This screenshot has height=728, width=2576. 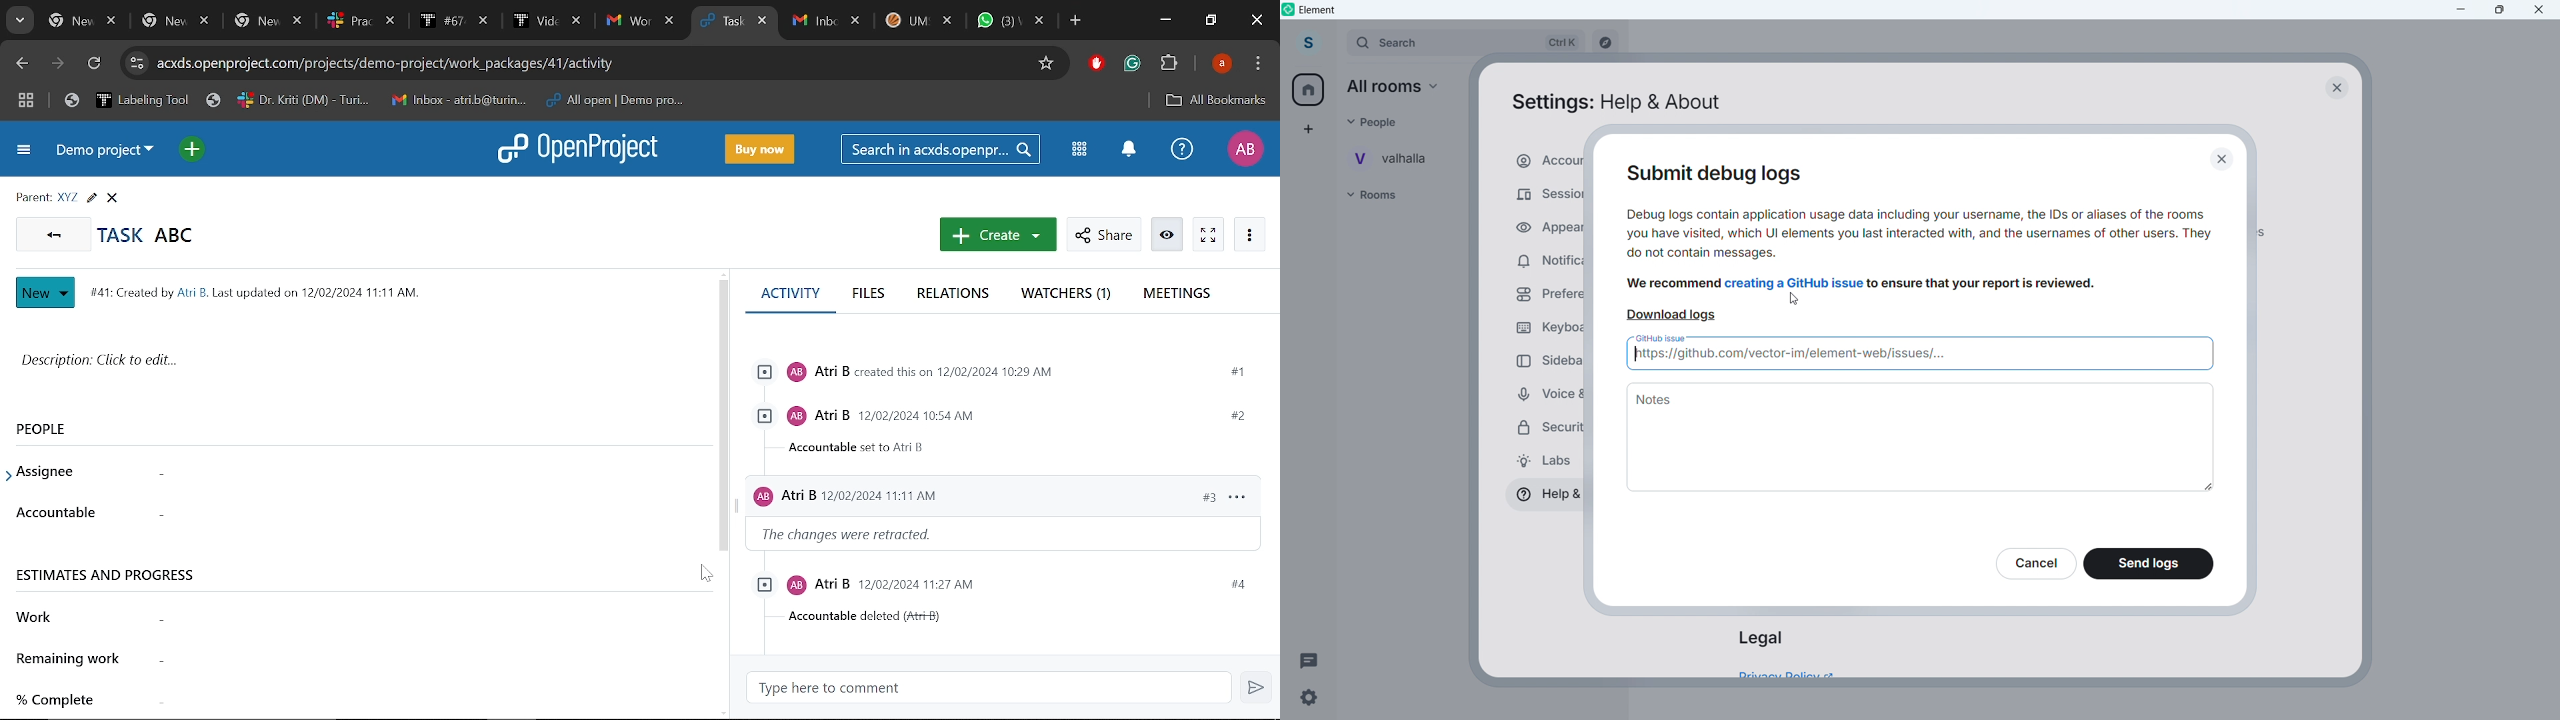 What do you see at coordinates (1671, 315) in the screenshot?
I see `Download logs ` at bounding box center [1671, 315].